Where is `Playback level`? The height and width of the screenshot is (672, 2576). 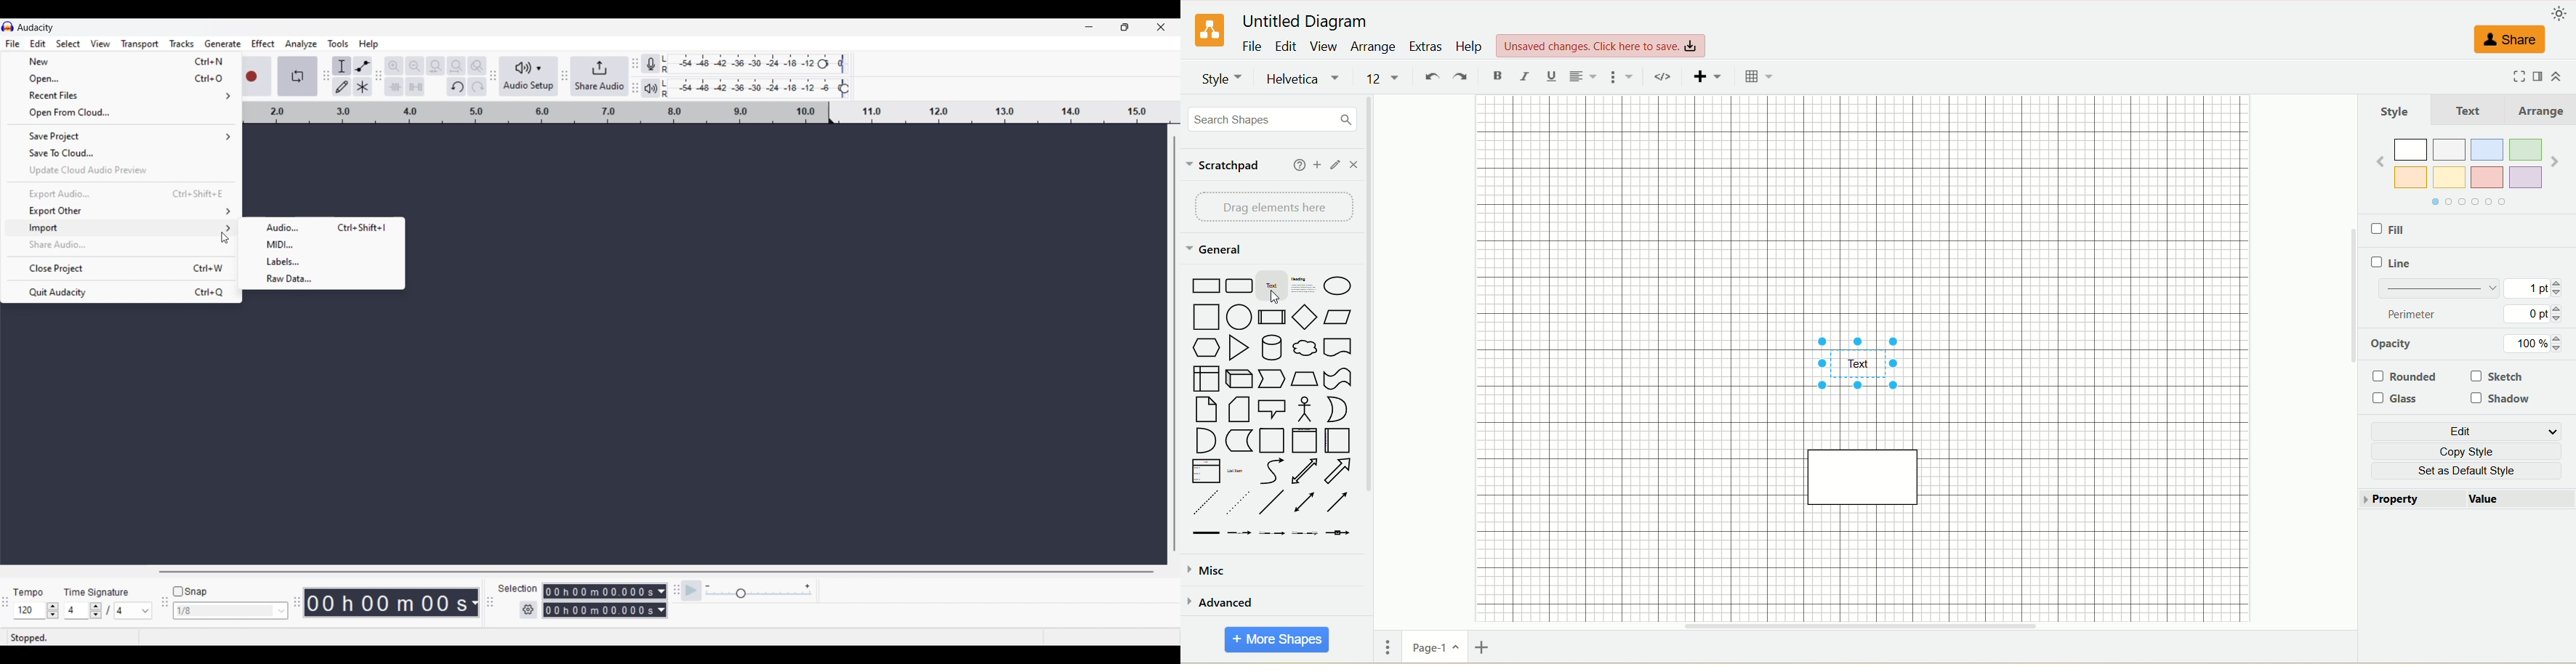 Playback level is located at coordinates (764, 89).